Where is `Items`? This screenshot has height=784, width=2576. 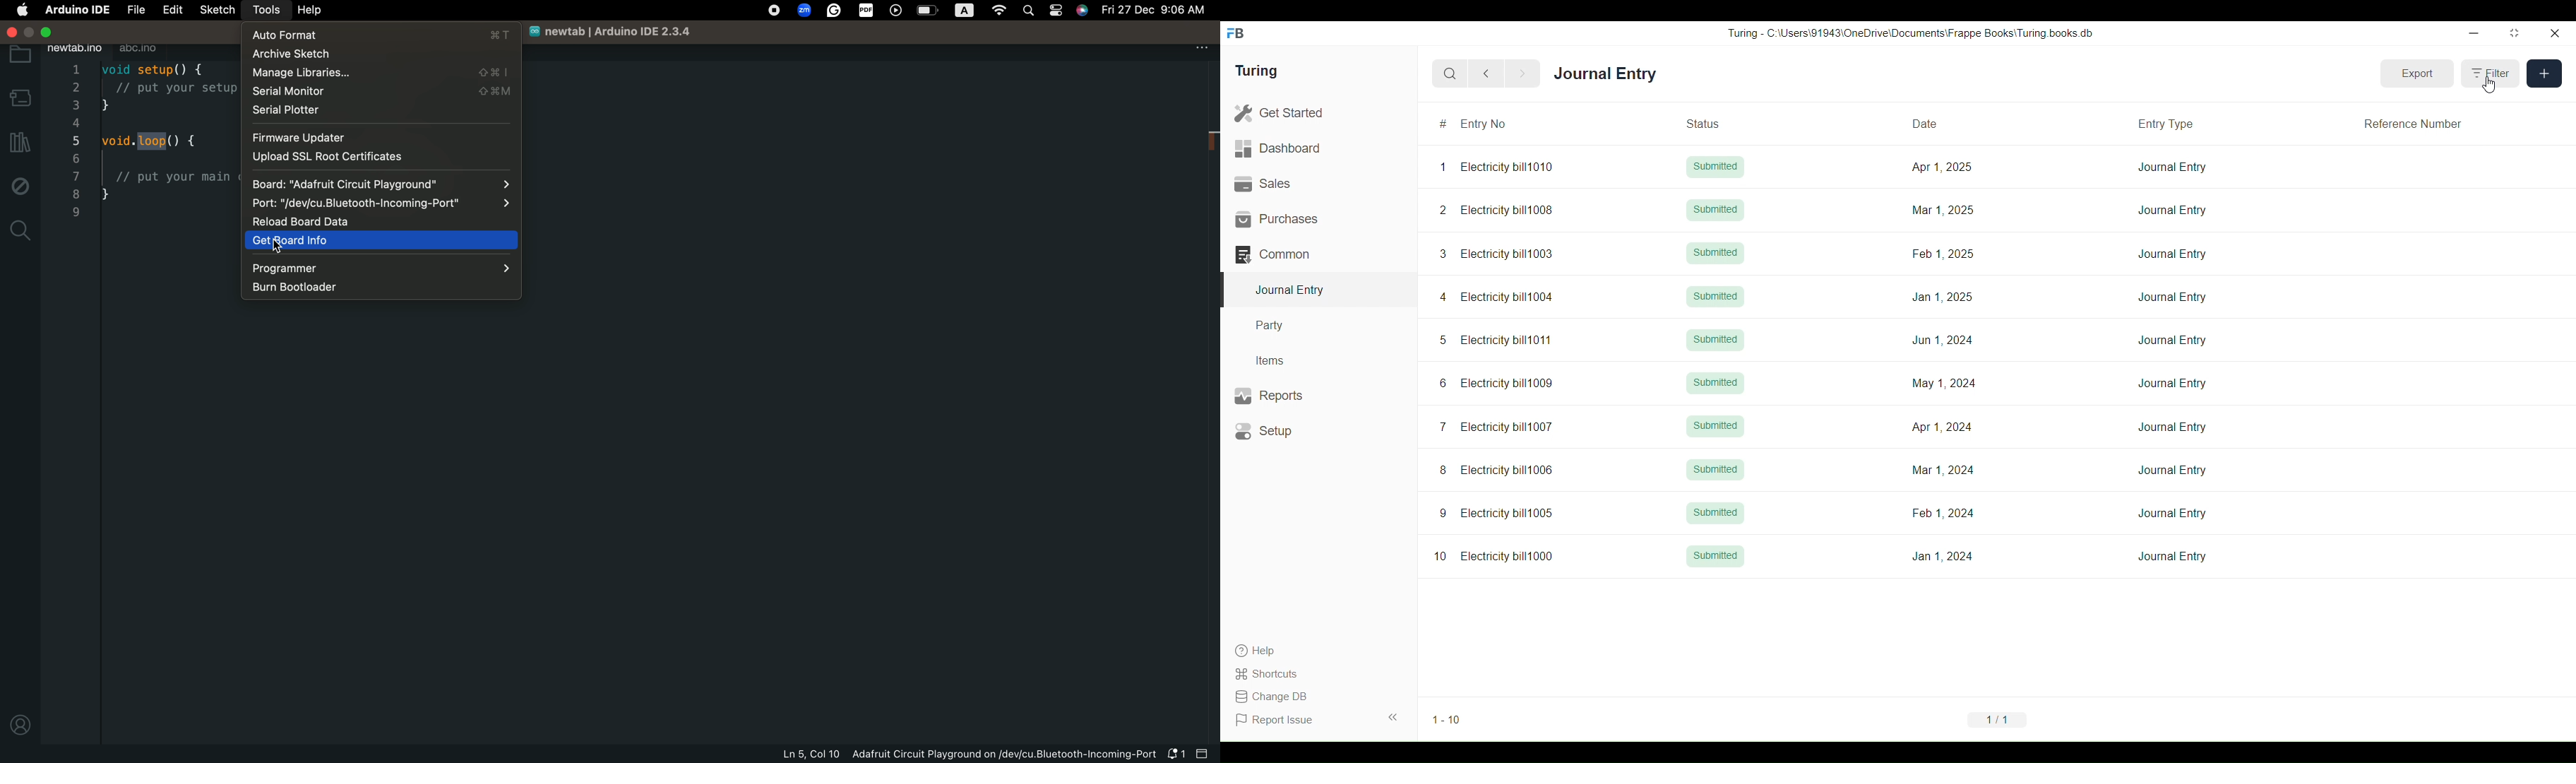 Items is located at coordinates (1319, 361).